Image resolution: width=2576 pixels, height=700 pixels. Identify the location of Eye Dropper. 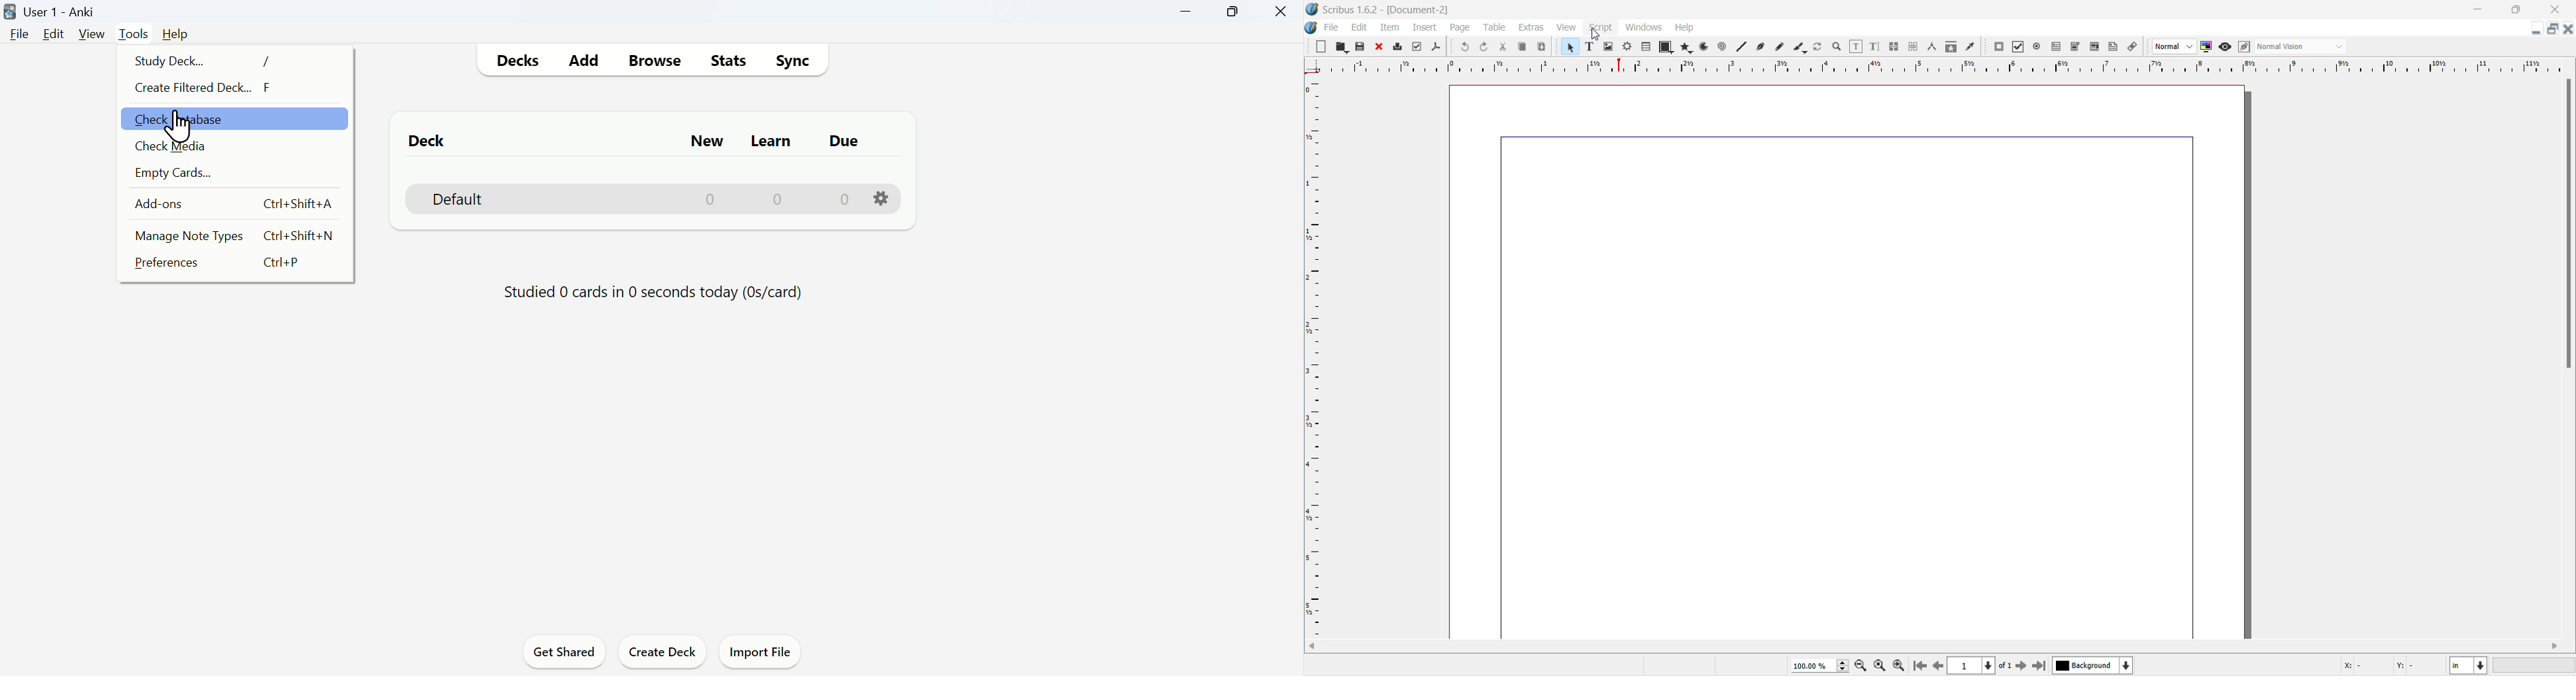
(1972, 46).